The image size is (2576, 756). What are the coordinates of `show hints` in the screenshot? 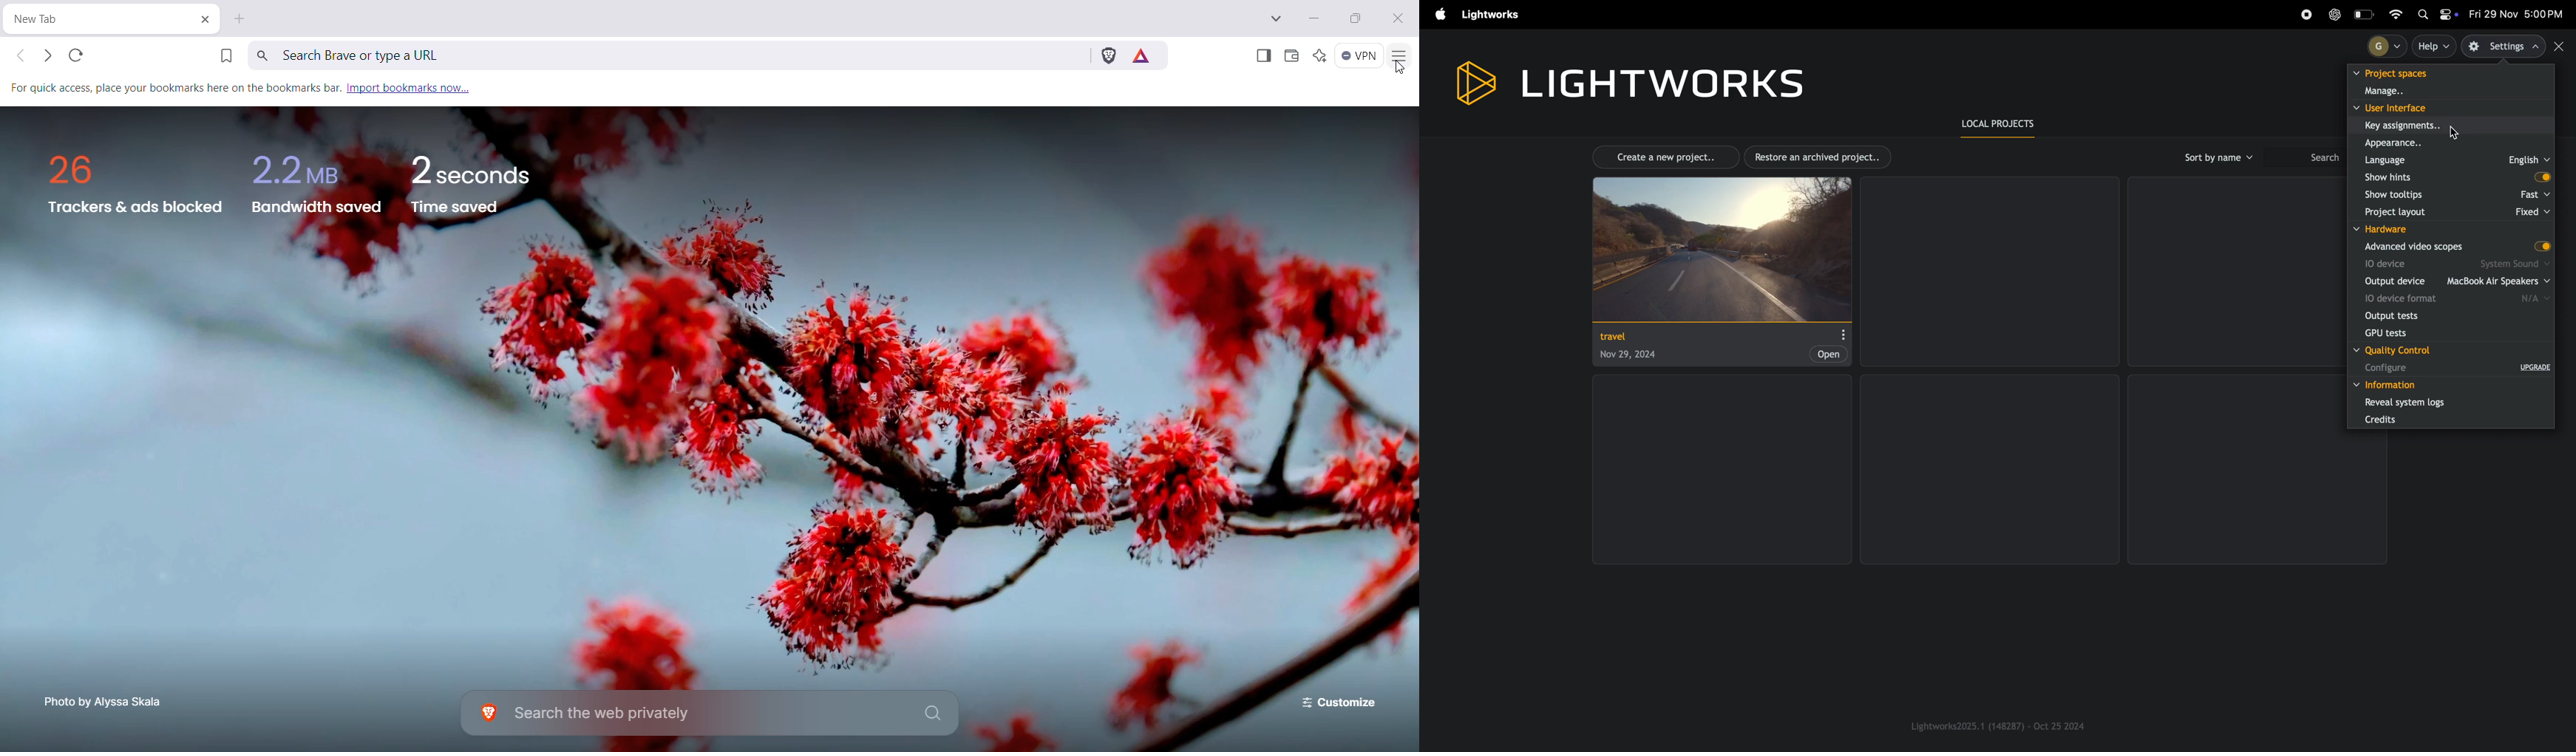 It's located at (2403, 178).